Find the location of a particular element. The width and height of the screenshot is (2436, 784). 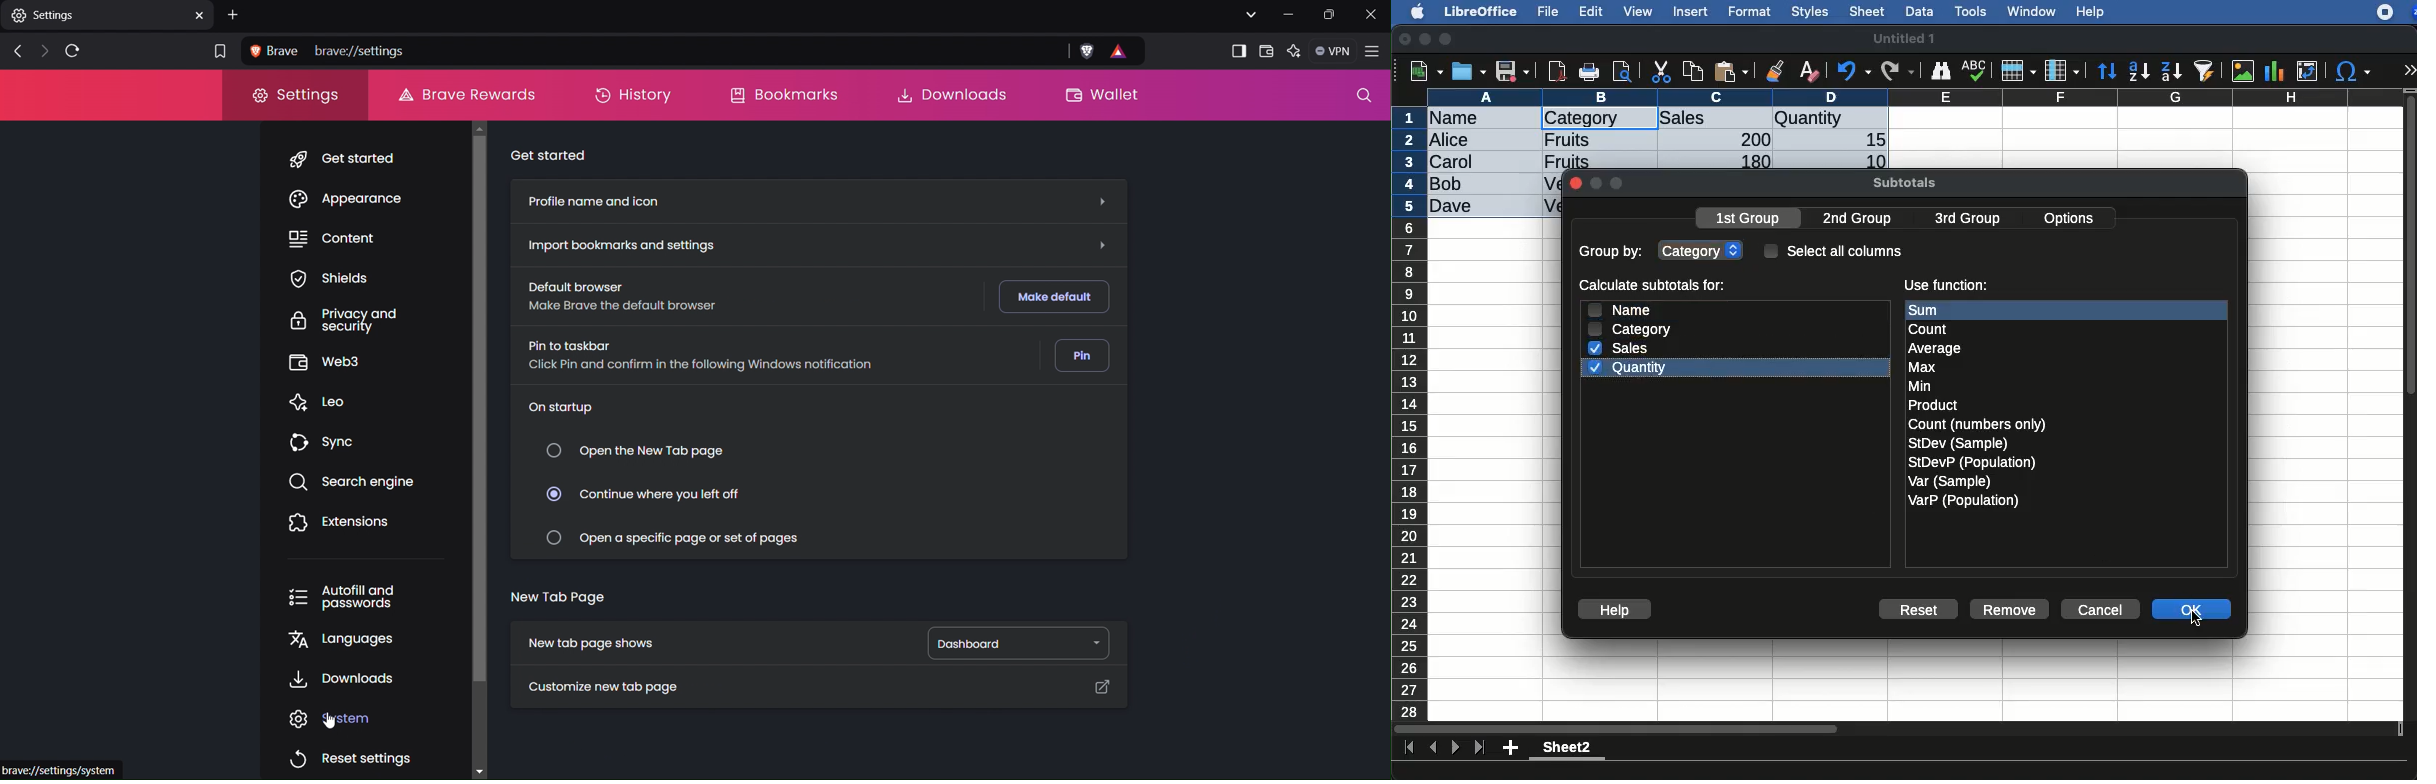

help is located at coordinates (1615, 610).